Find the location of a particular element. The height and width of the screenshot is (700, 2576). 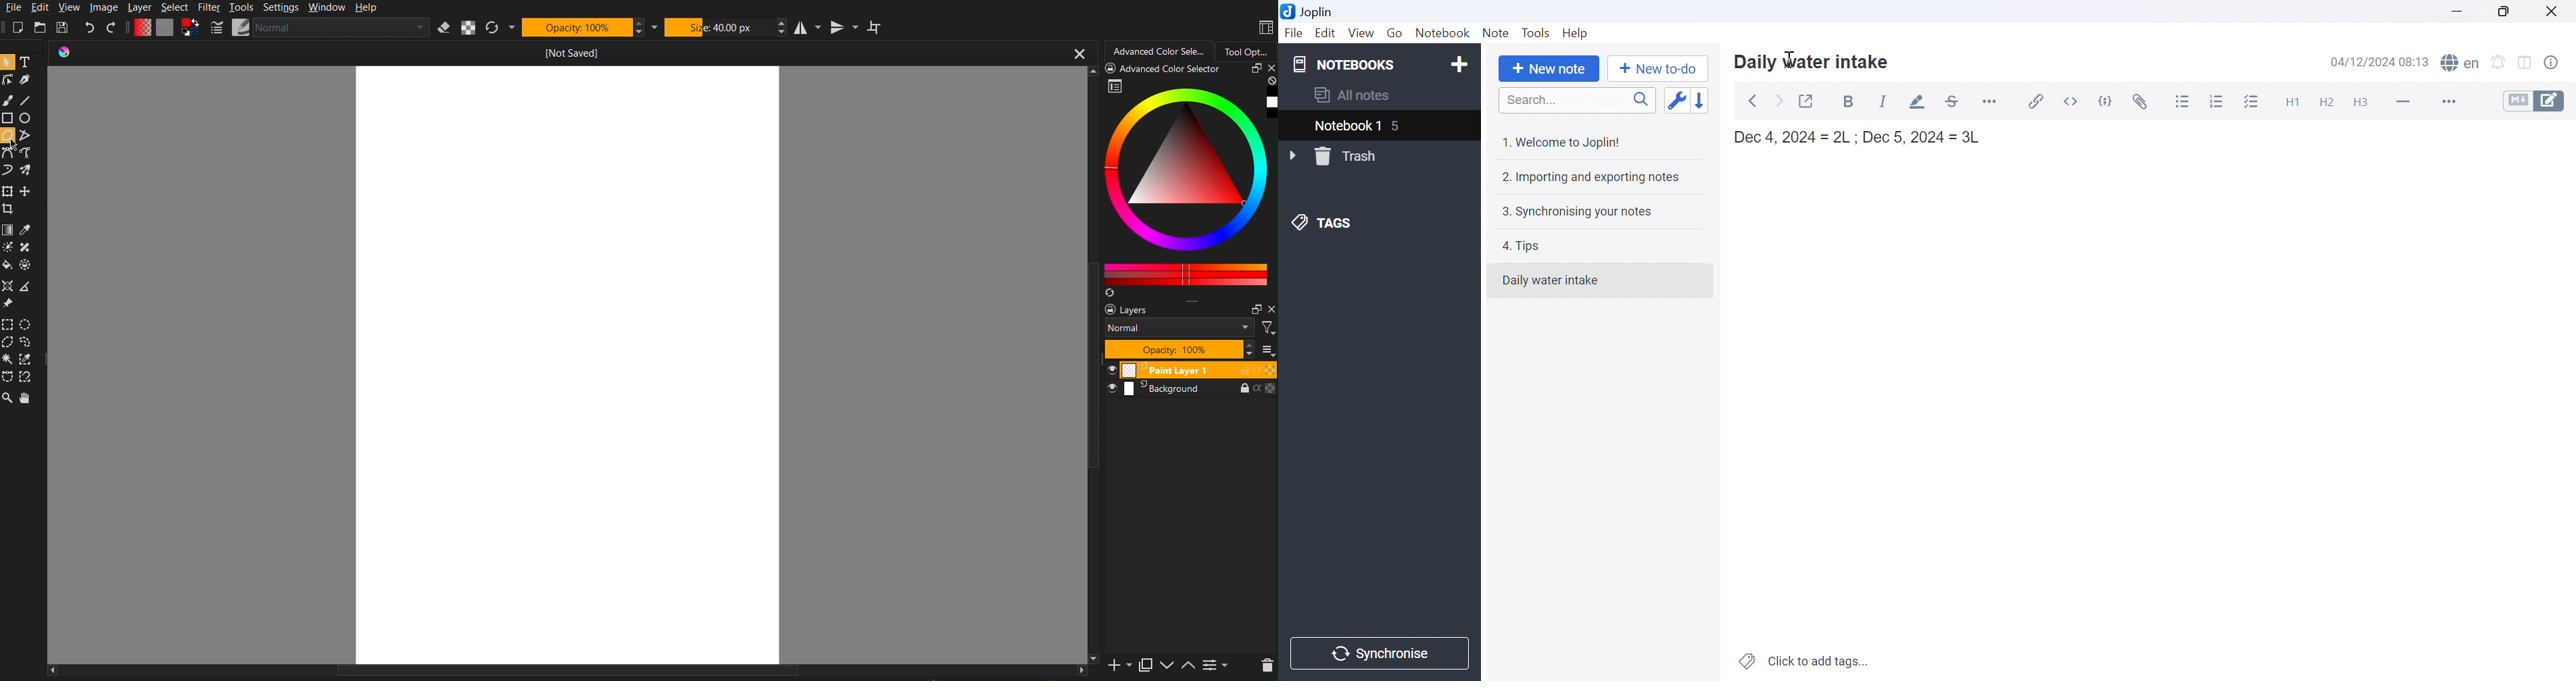

All notes is located at coordinates (1356, 95).